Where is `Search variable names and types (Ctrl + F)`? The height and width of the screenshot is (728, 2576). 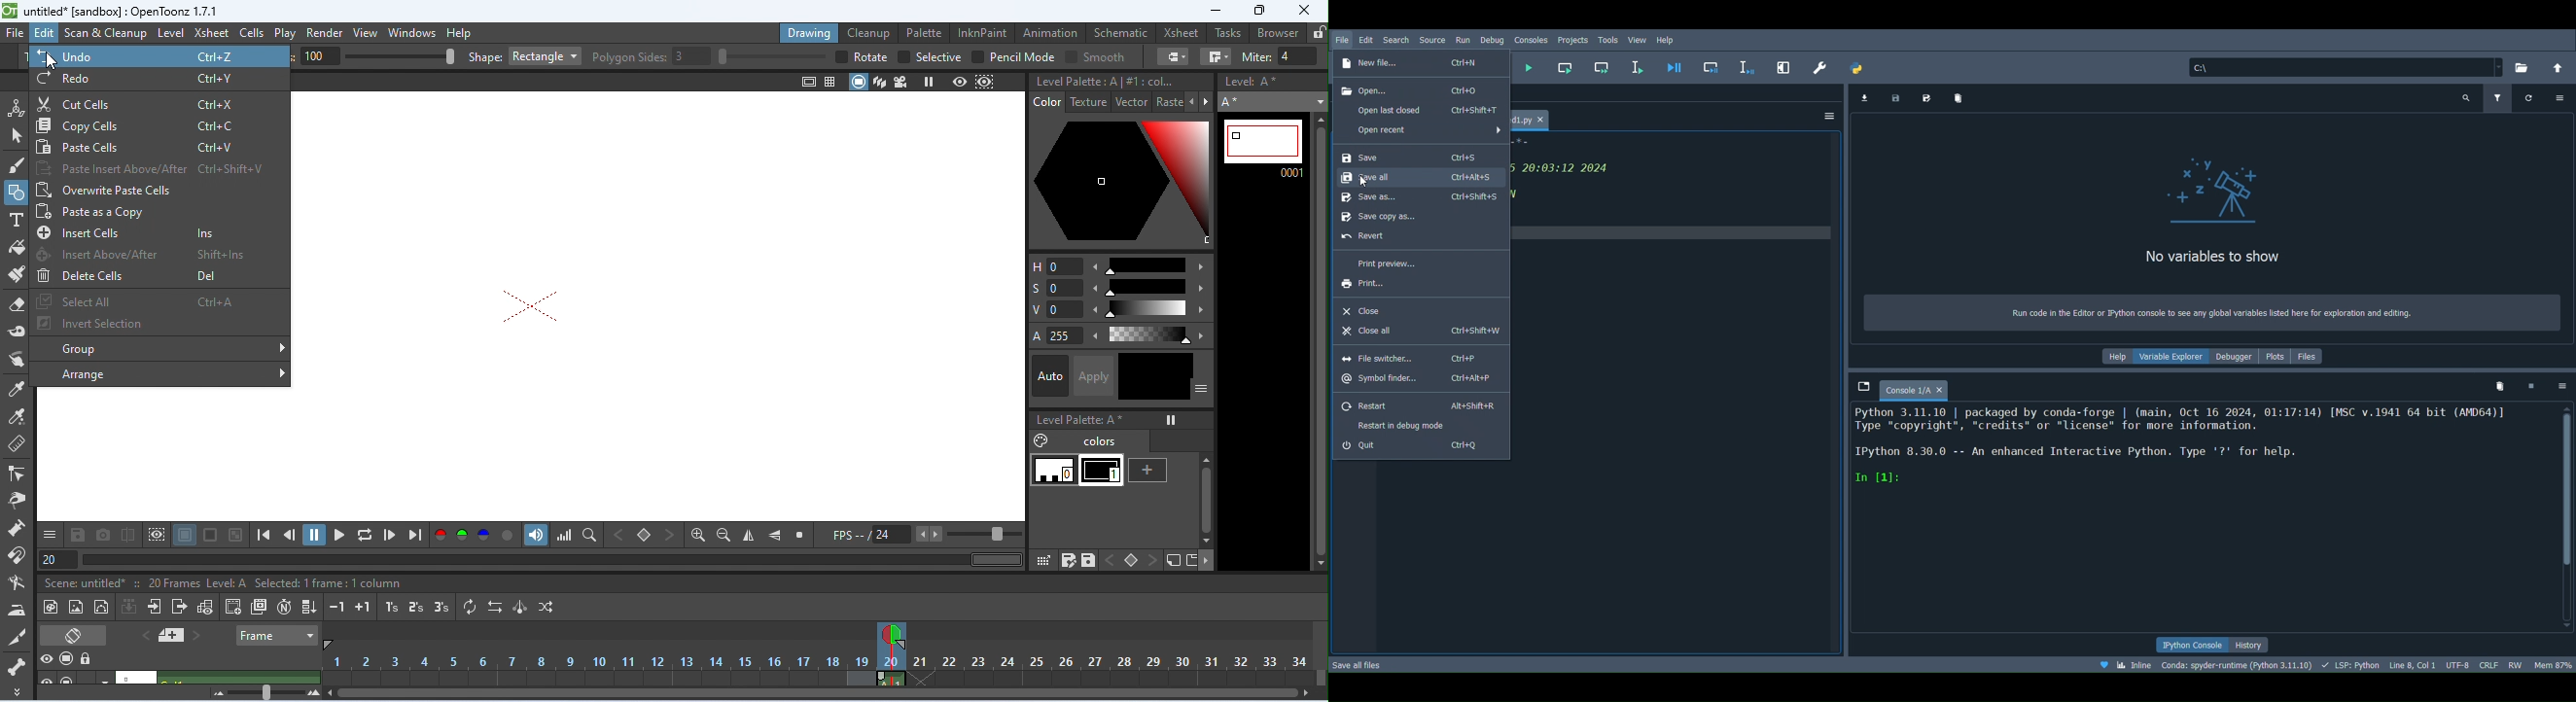
Search variable names and types (Ctrl + F) is located at coordinates (2467, 98).